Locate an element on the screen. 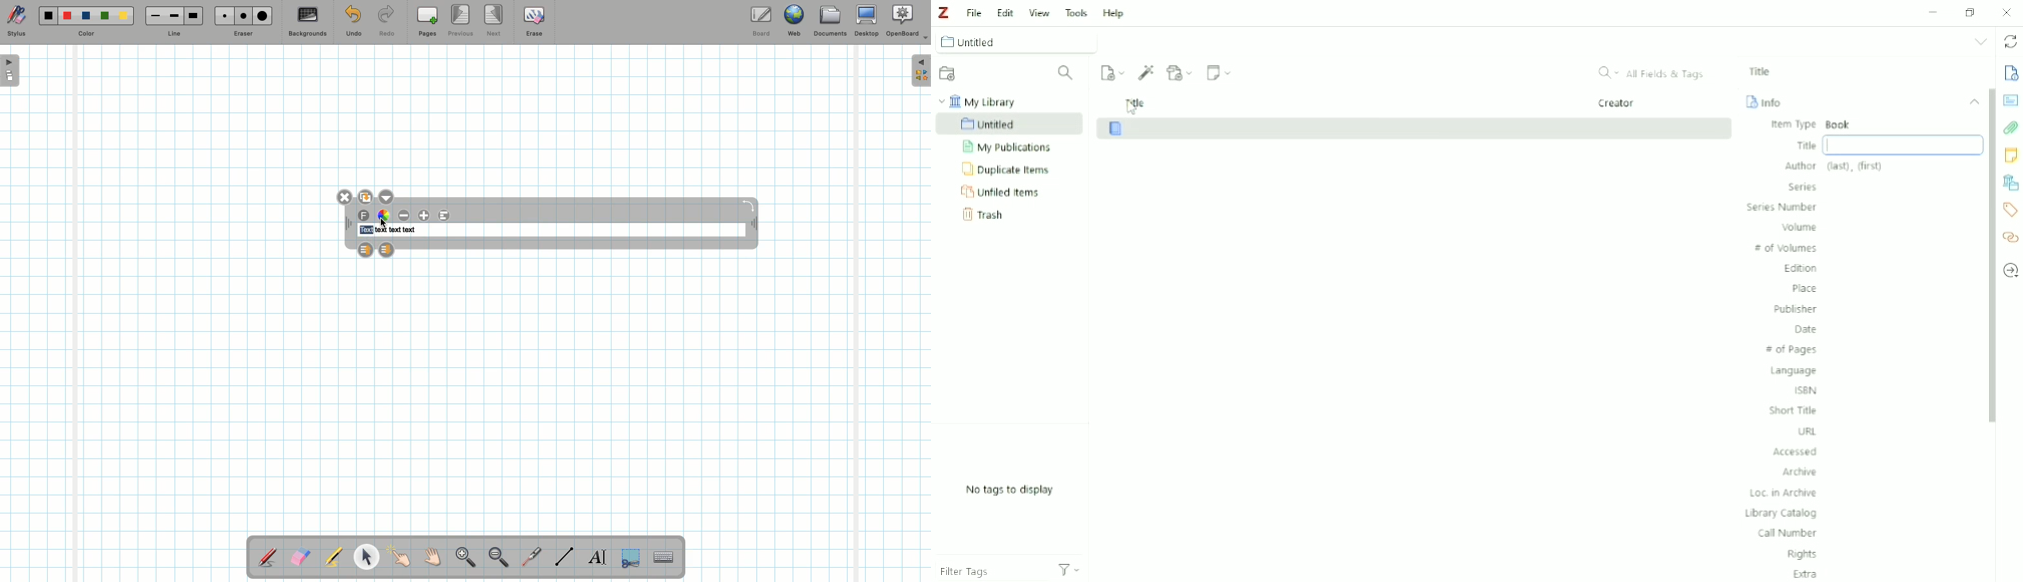 This screenshot has width=2044, height=588. # of Pages is located at coordinates (1791, 350).